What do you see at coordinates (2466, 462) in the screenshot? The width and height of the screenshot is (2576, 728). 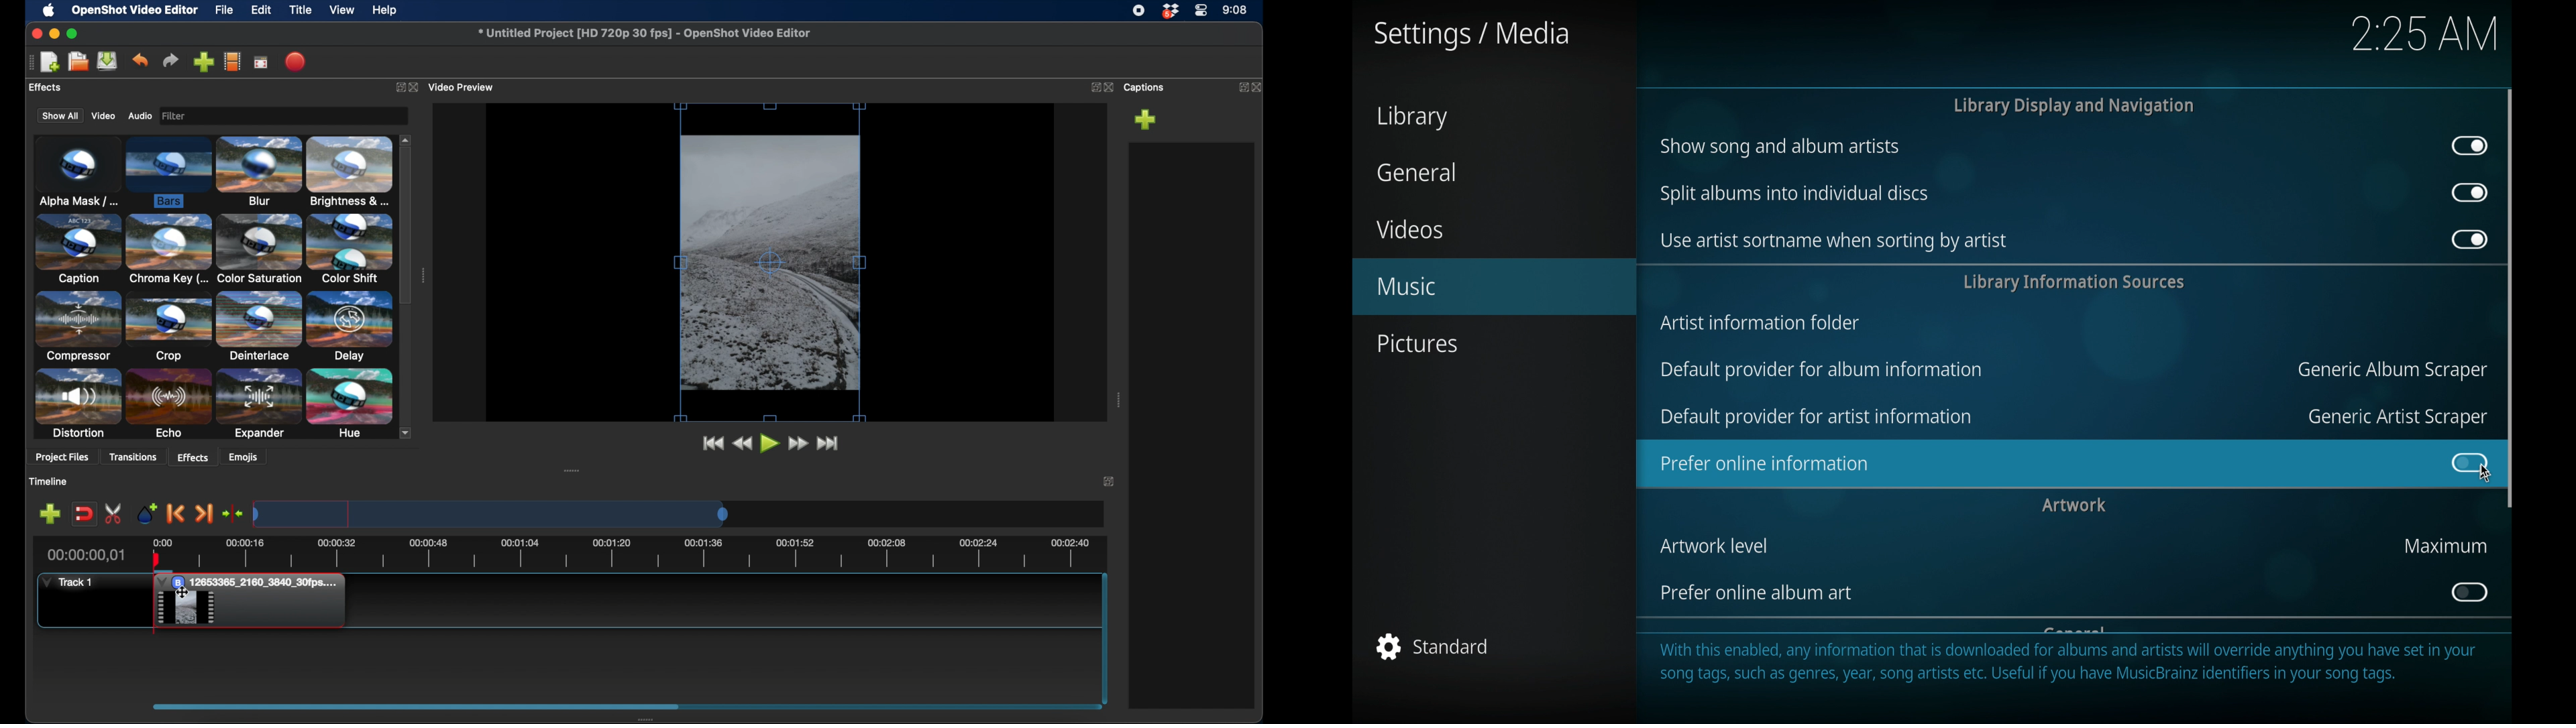 I see `toggle button` at bounding box center [2466, 462].